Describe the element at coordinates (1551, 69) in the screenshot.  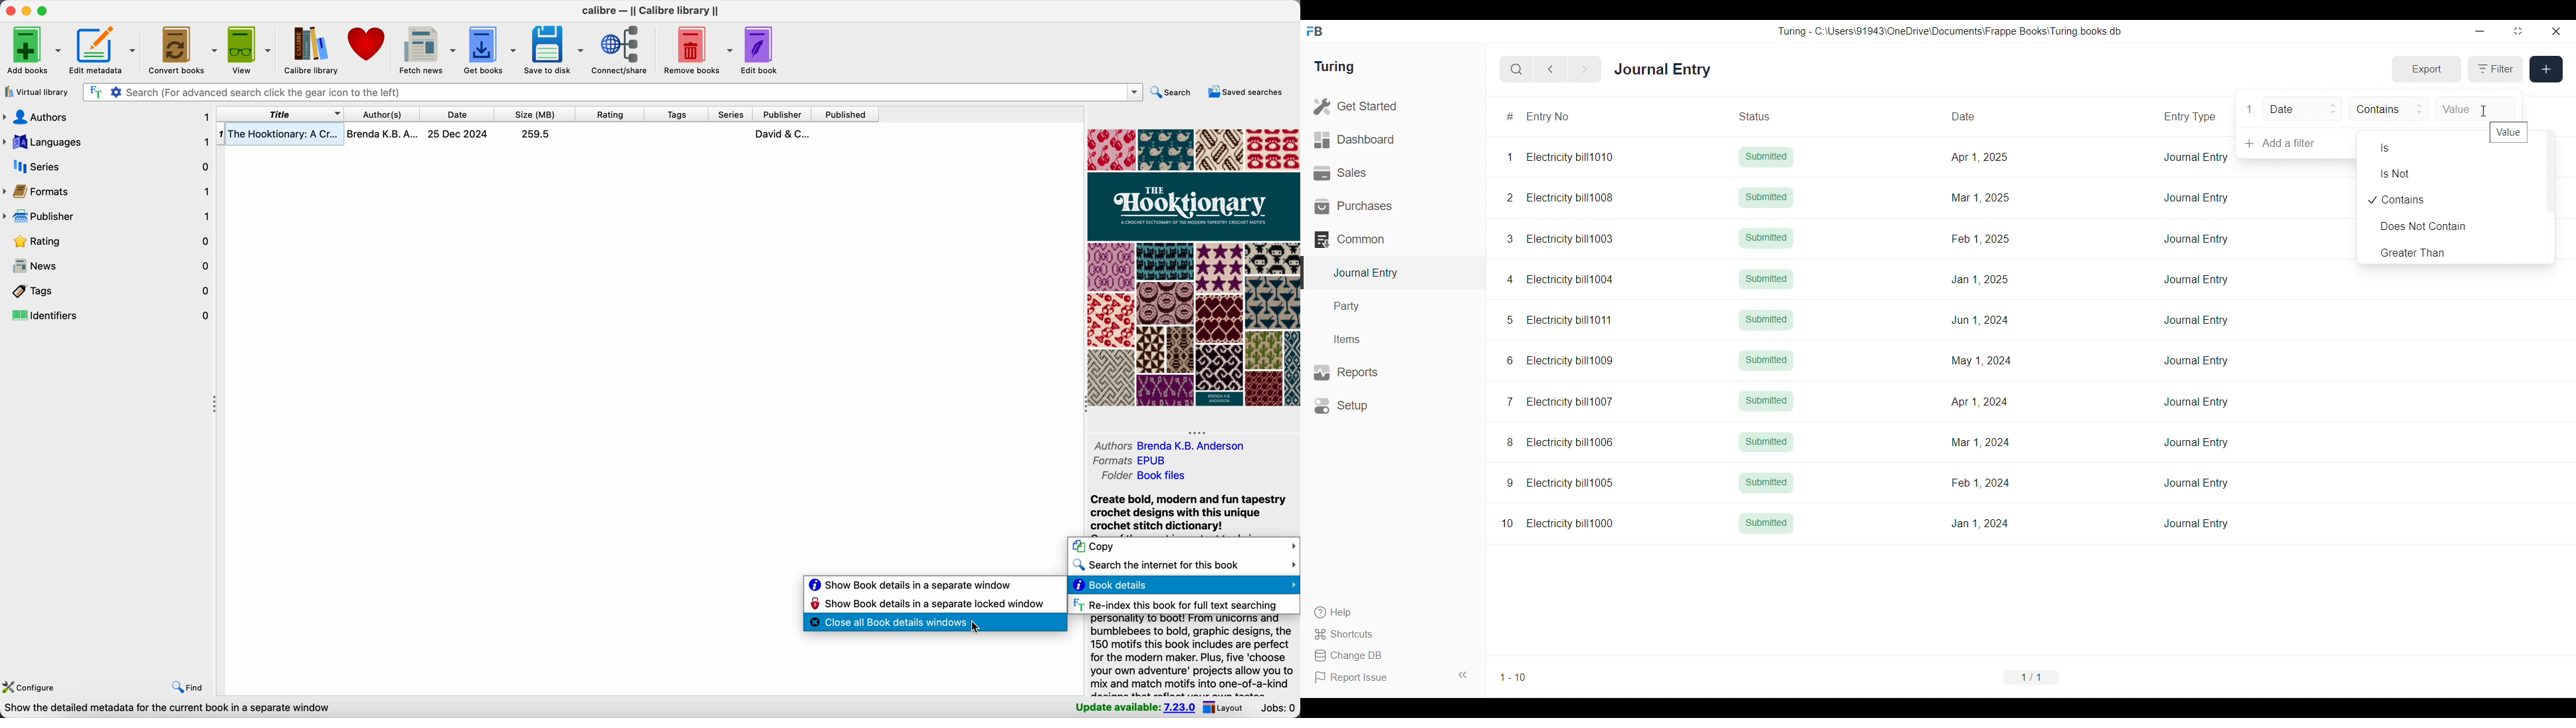
I see `Previous` at that location.